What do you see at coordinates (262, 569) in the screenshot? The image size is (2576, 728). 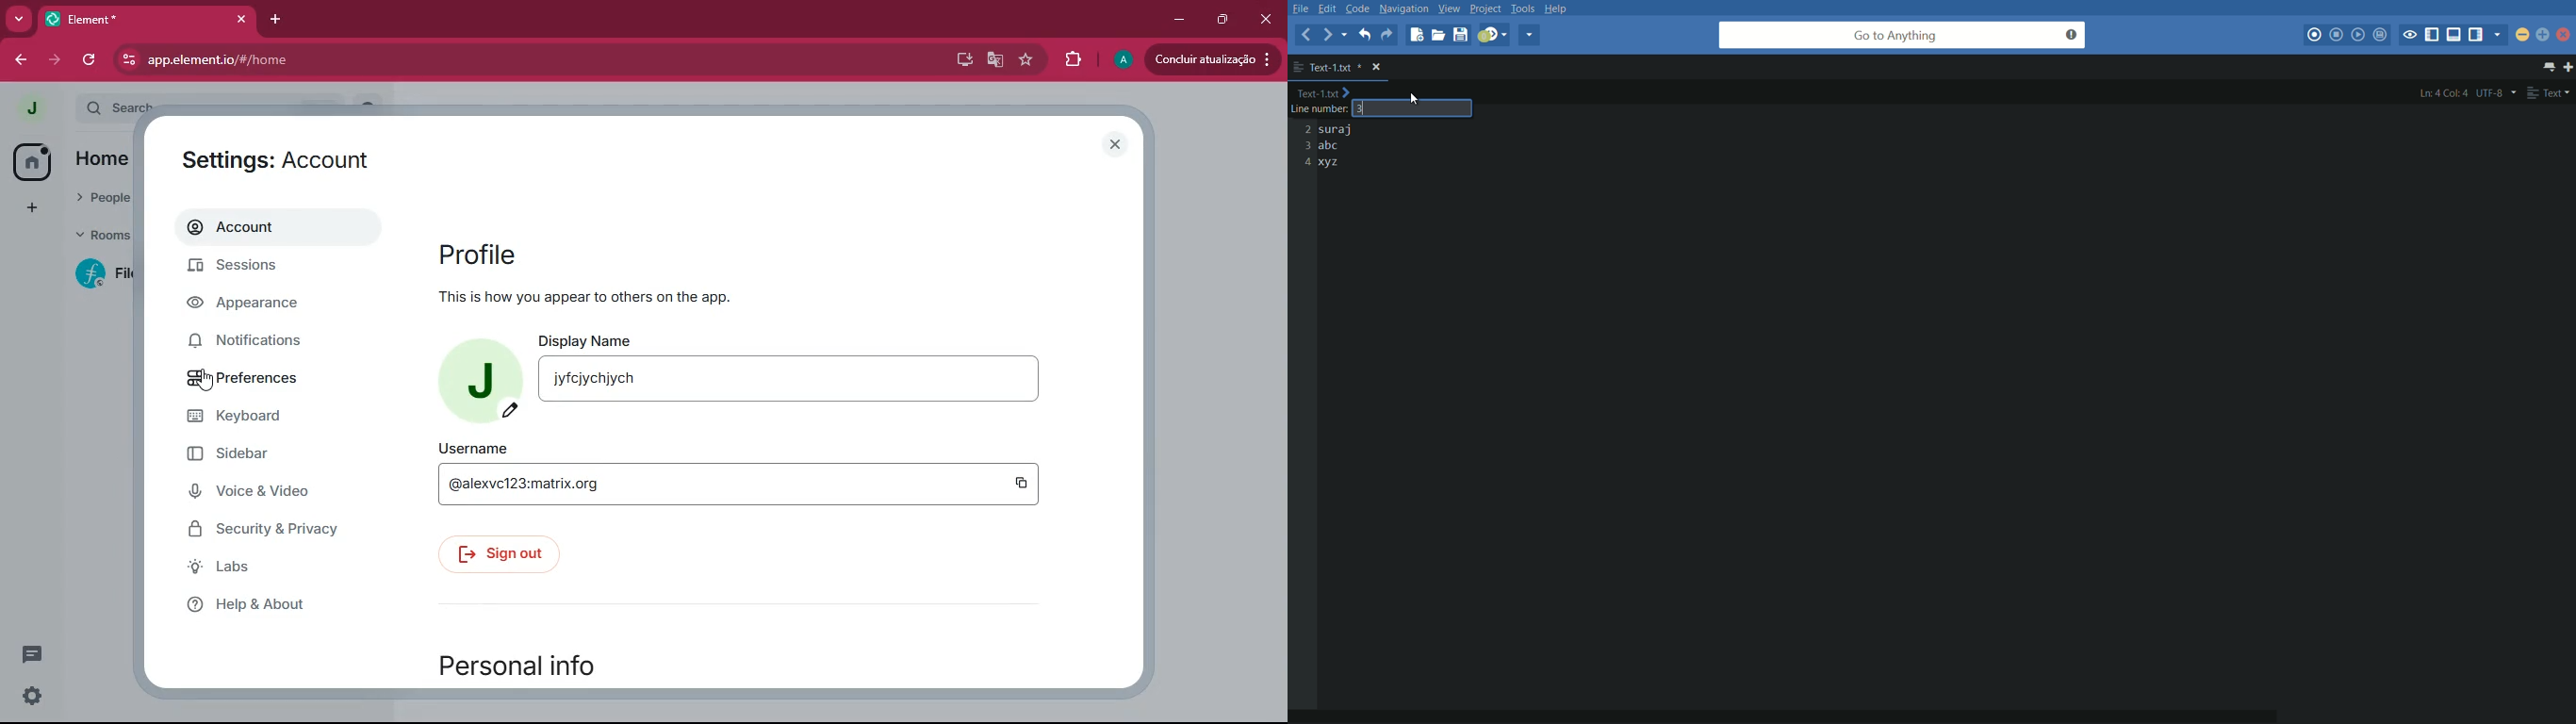 I see `labs` at bounding box center [262, 569].